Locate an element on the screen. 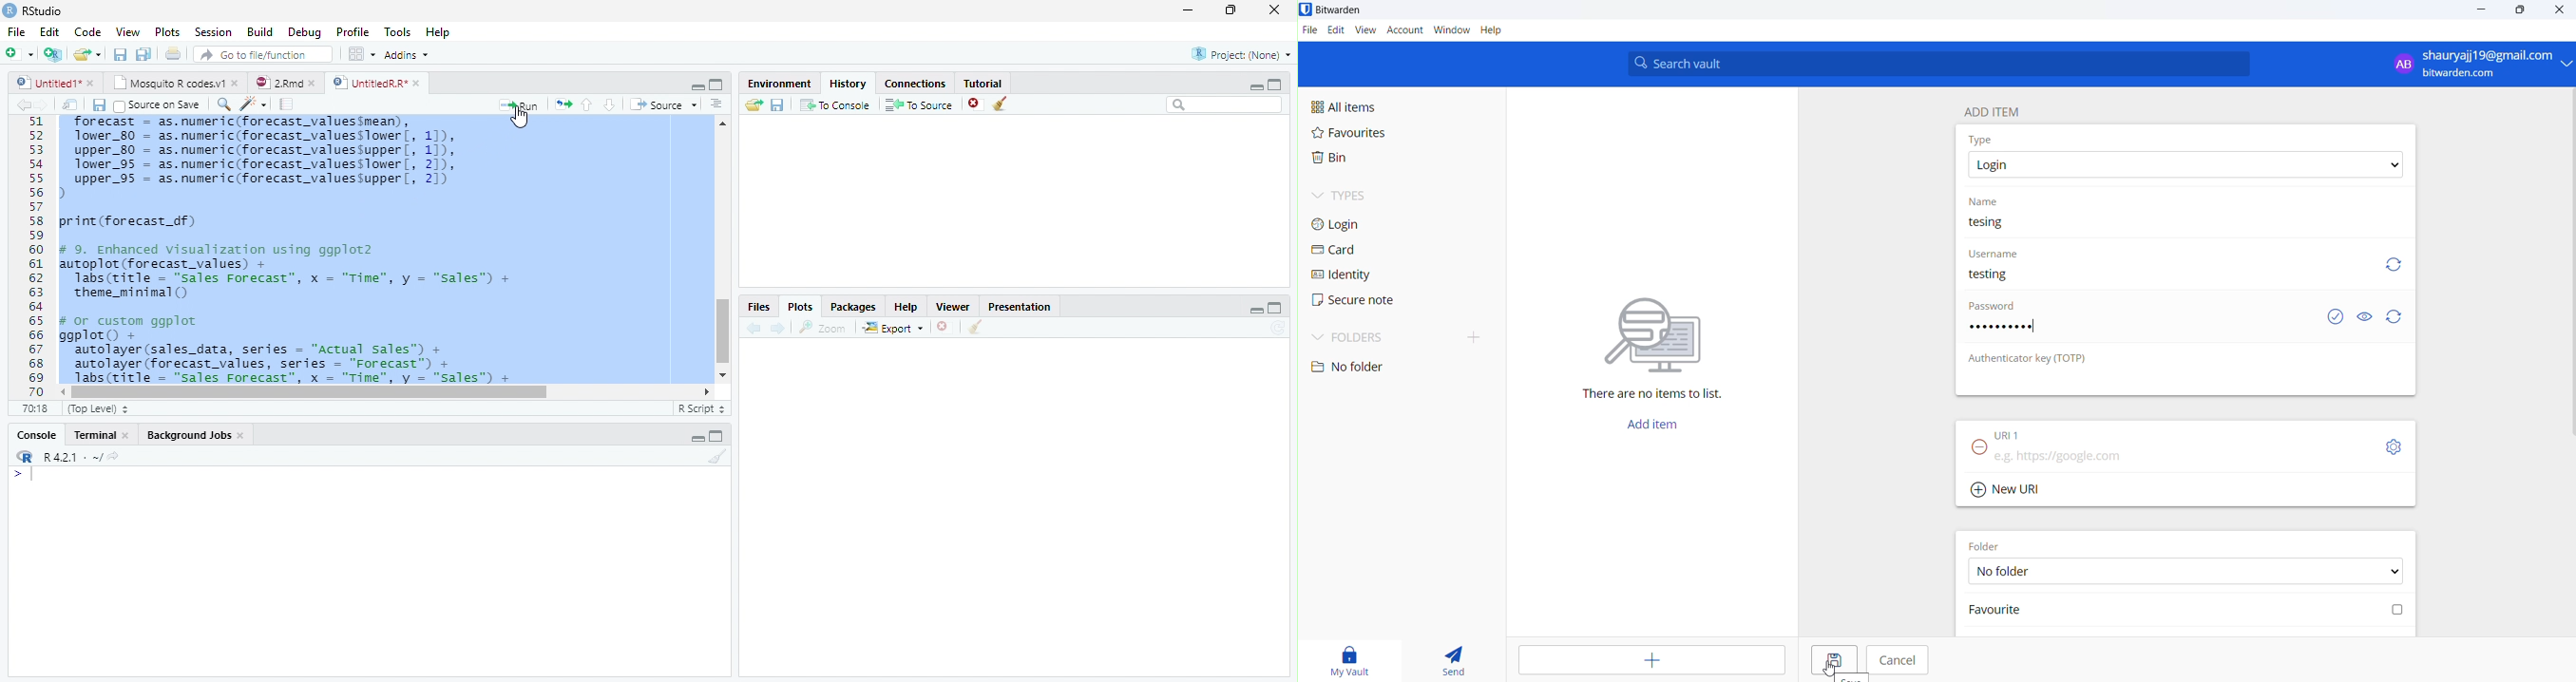 This screenshot has width=2576, height=700. Up is located at coordinates (587, 104).